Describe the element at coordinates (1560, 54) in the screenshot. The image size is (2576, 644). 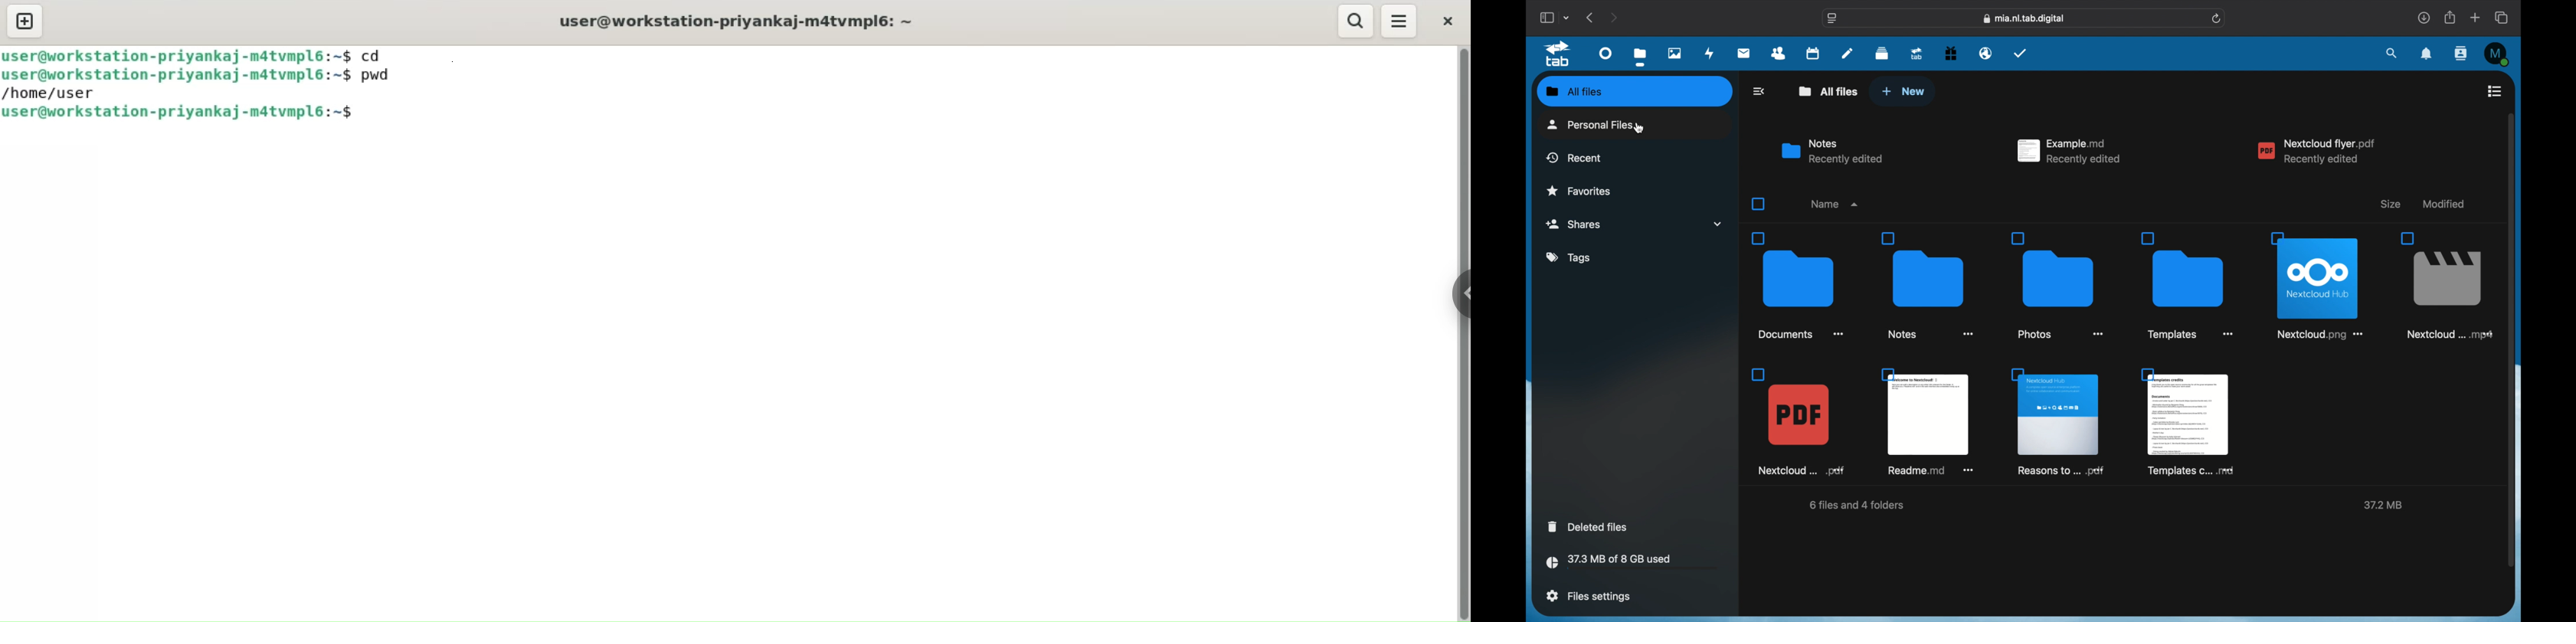
I see `tab` at that location.